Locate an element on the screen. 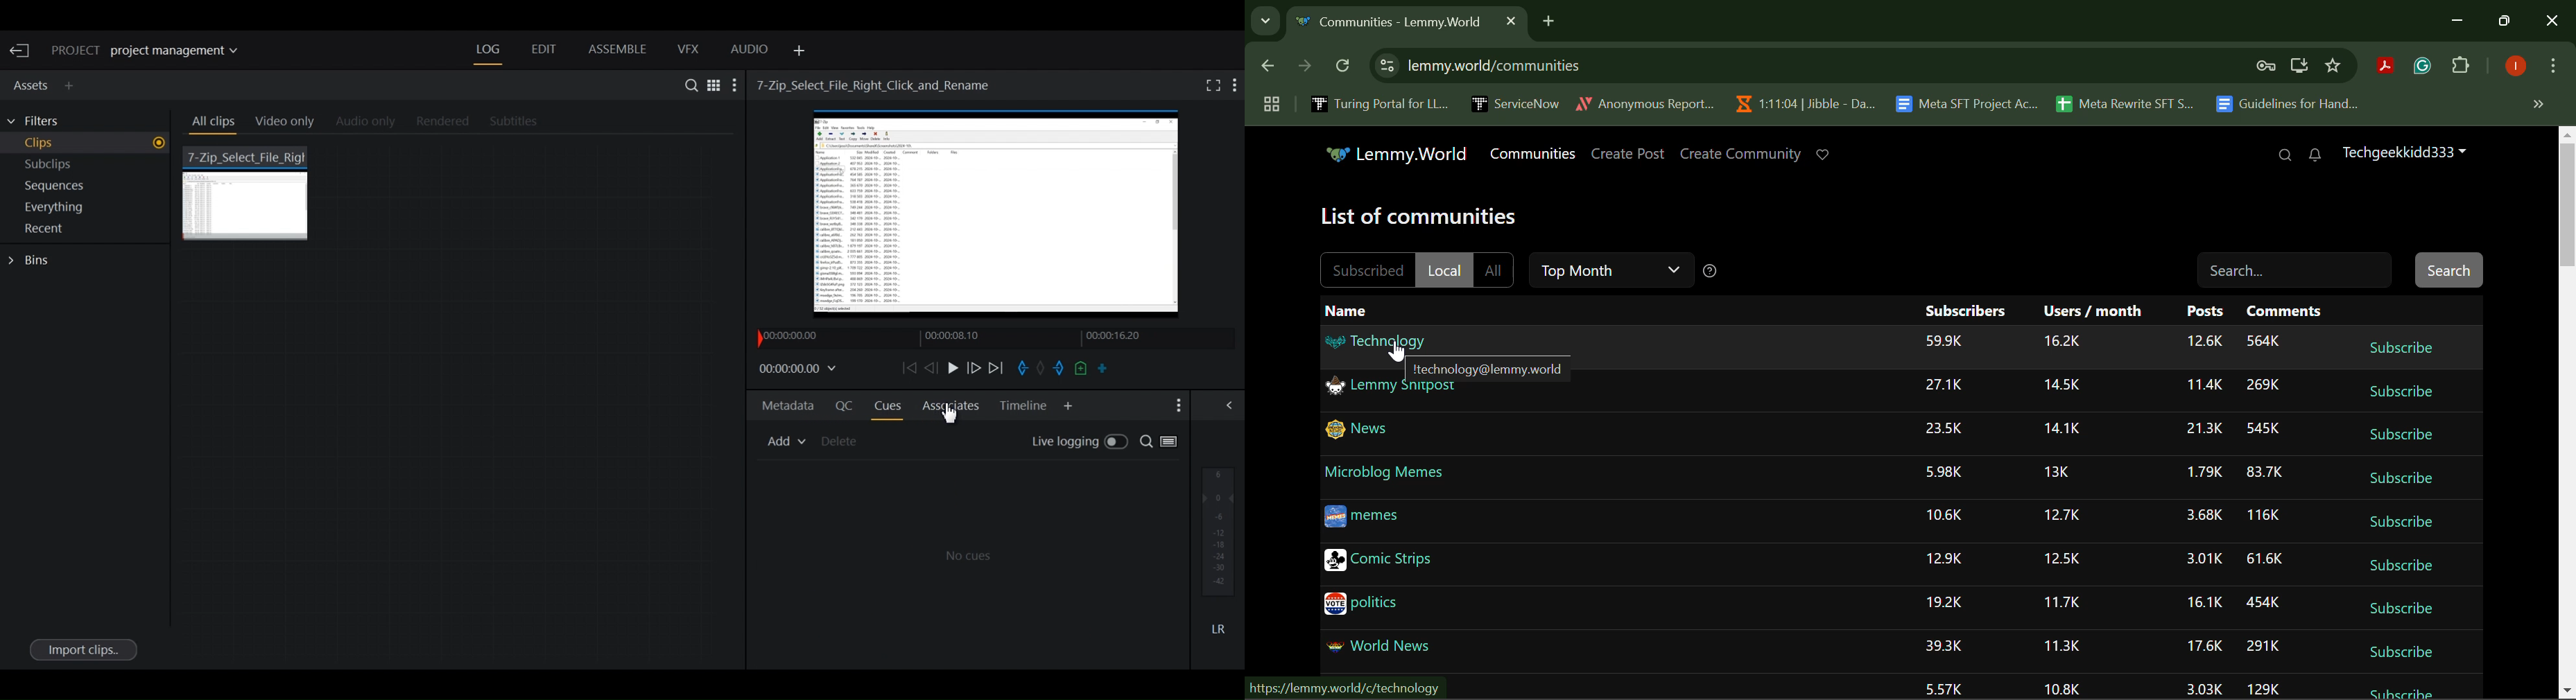 This screenshot has height=700, width=2576. Subscriber Column Values is located at coordinates (1945, 514).